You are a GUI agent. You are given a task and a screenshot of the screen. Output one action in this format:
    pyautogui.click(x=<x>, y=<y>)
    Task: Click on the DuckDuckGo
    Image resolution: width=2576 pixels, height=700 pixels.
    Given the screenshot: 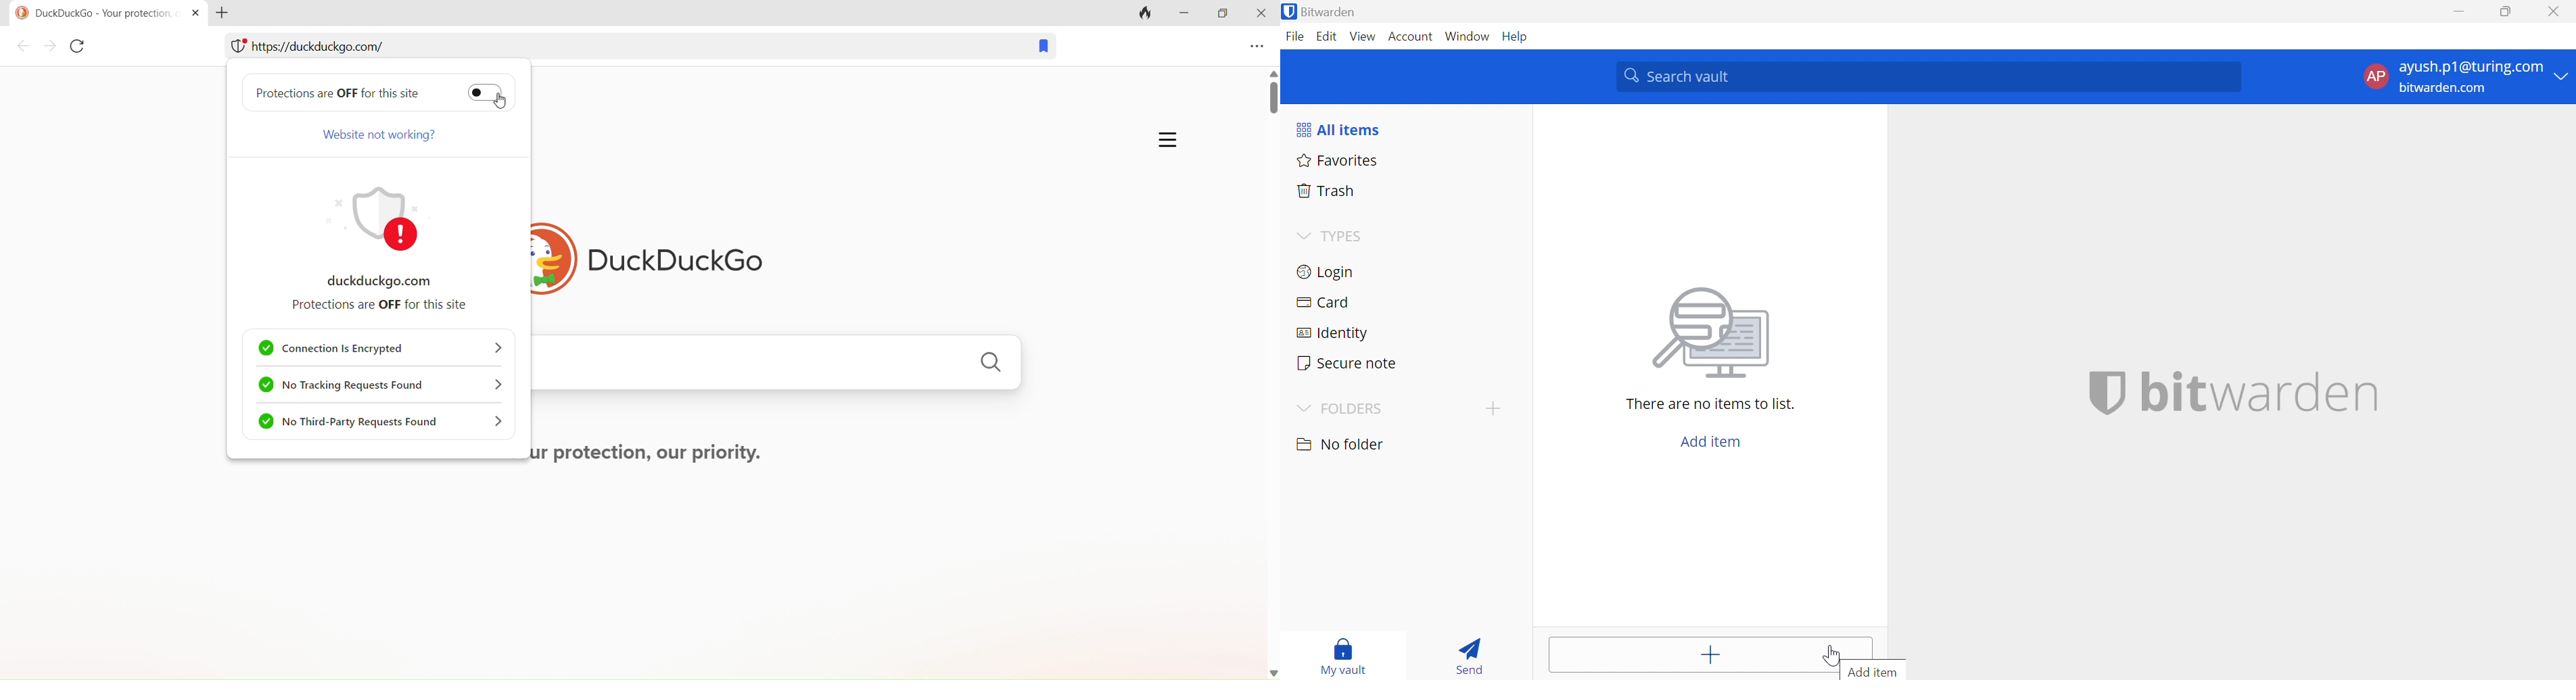 What is the action you would take?
    pyautogui.click(x=672, y=263)
    